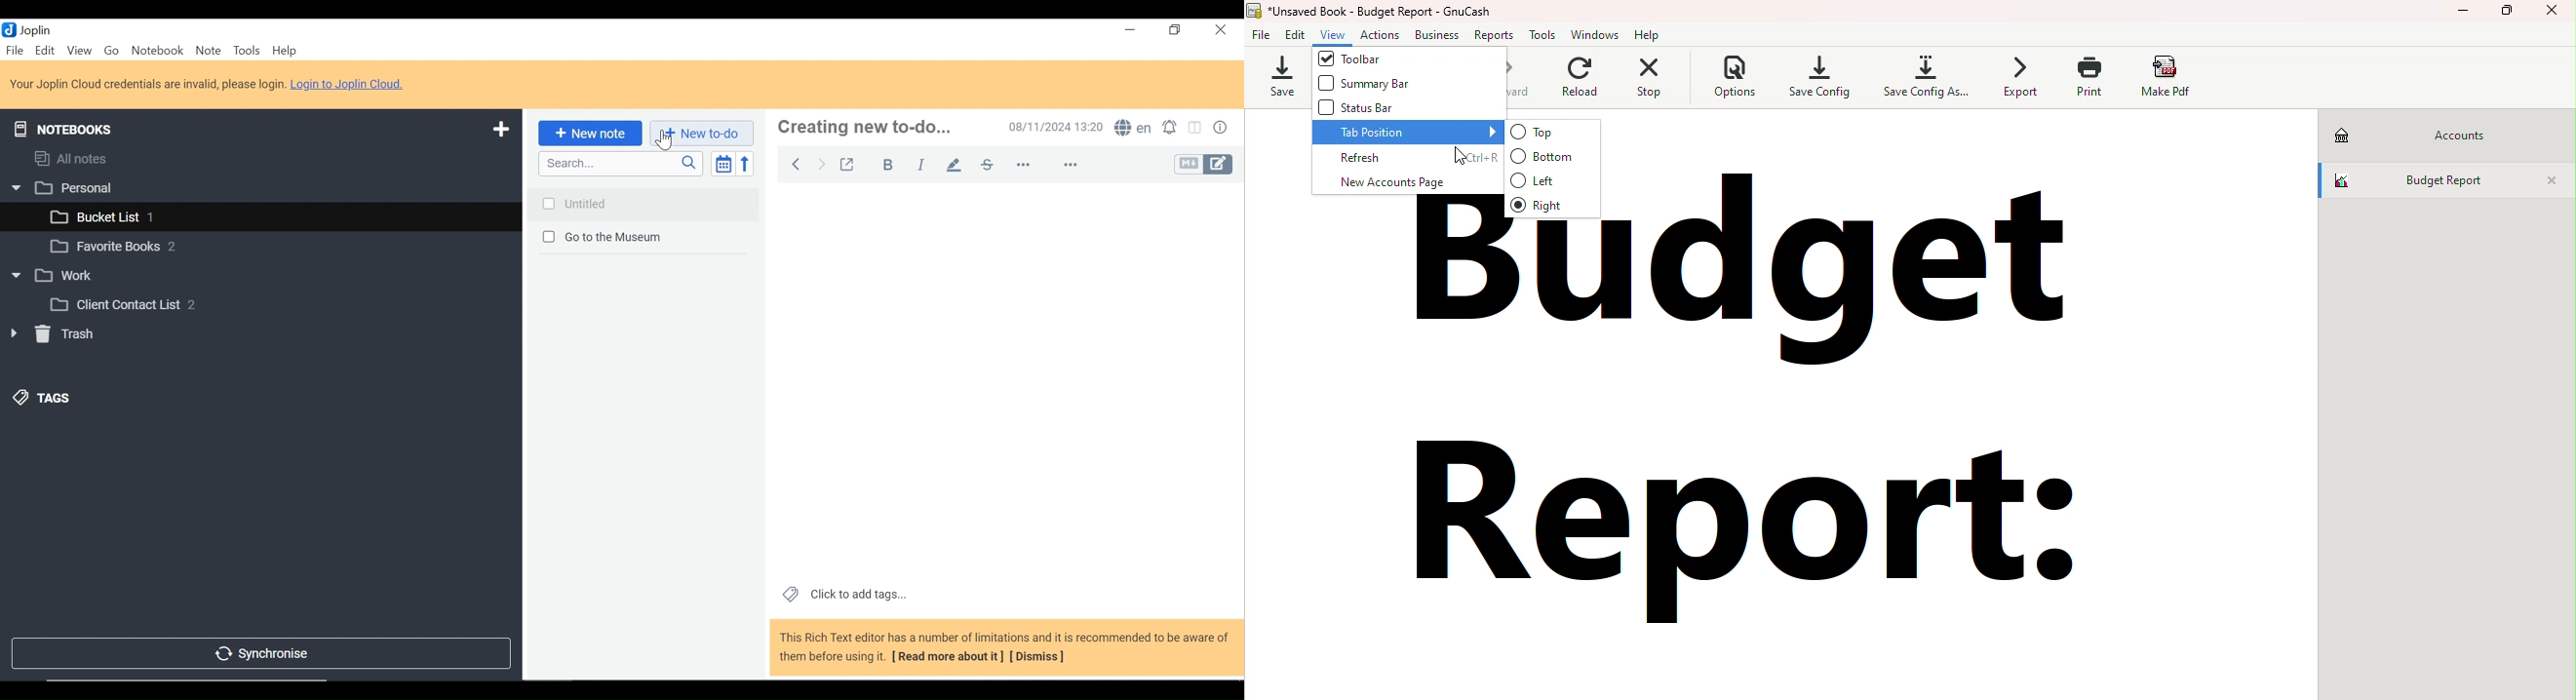 This screenshot has width=2576, height=700. I want to click on Note Name, so click(867, 127).